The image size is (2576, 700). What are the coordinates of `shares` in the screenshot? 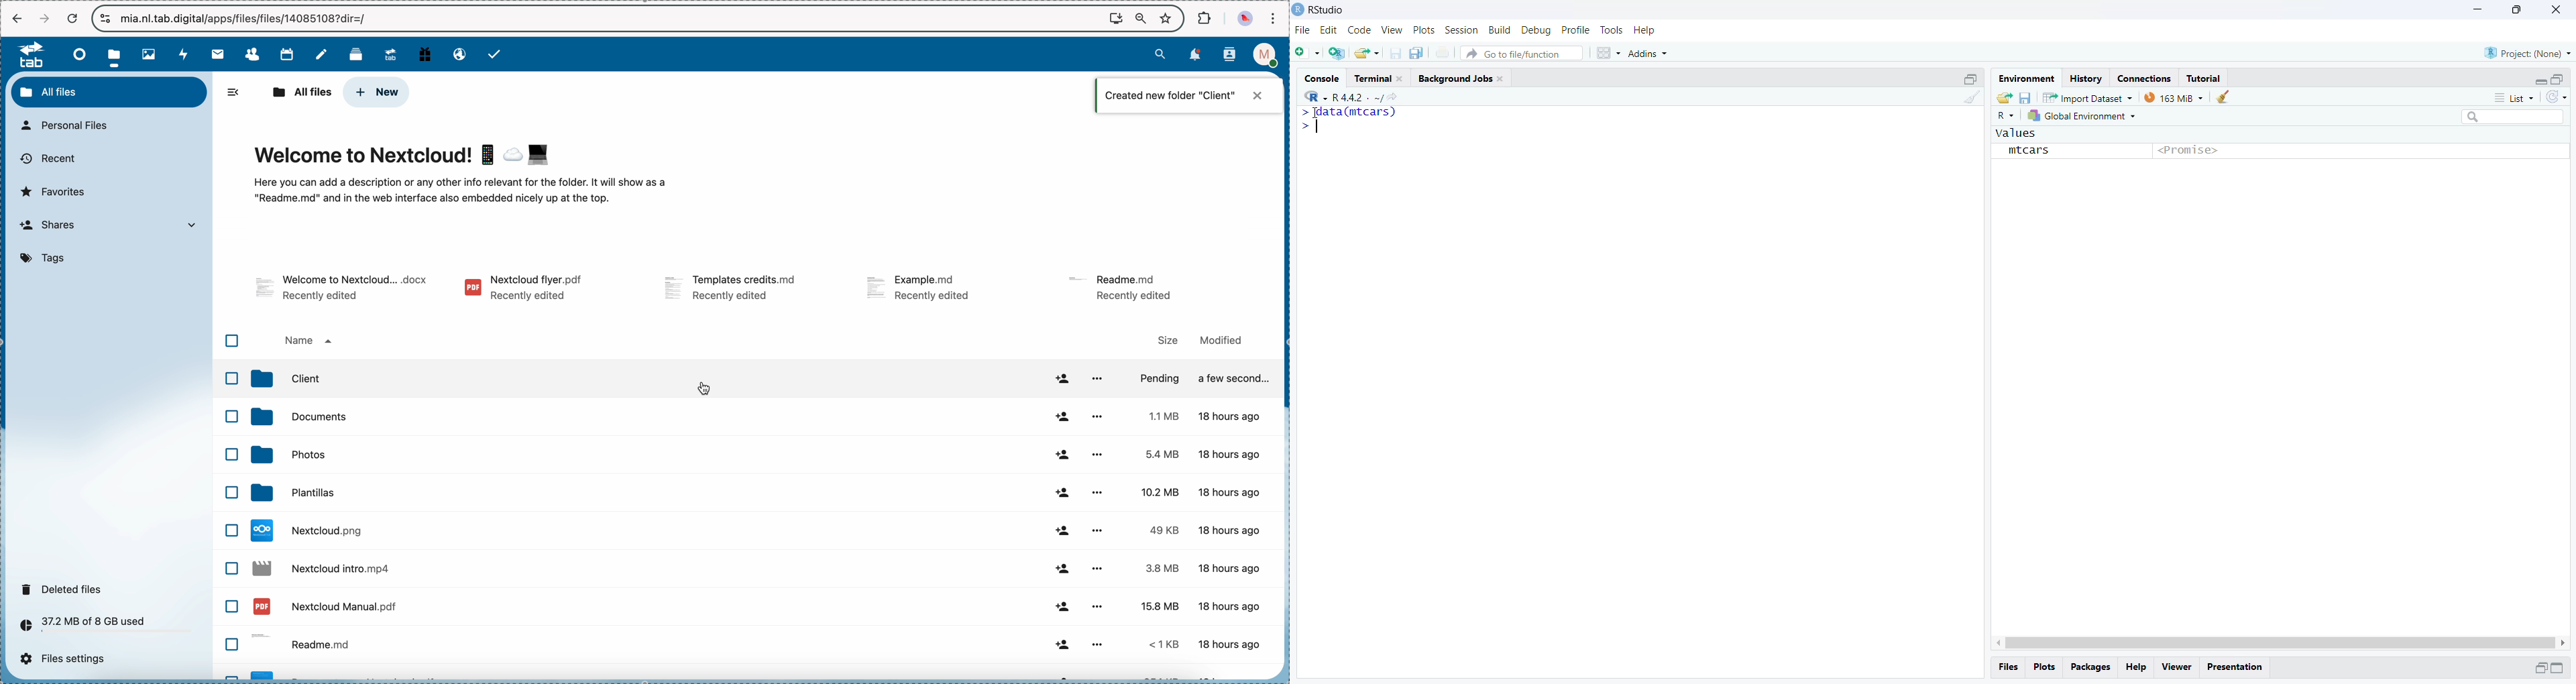 It's located at (107, 227).